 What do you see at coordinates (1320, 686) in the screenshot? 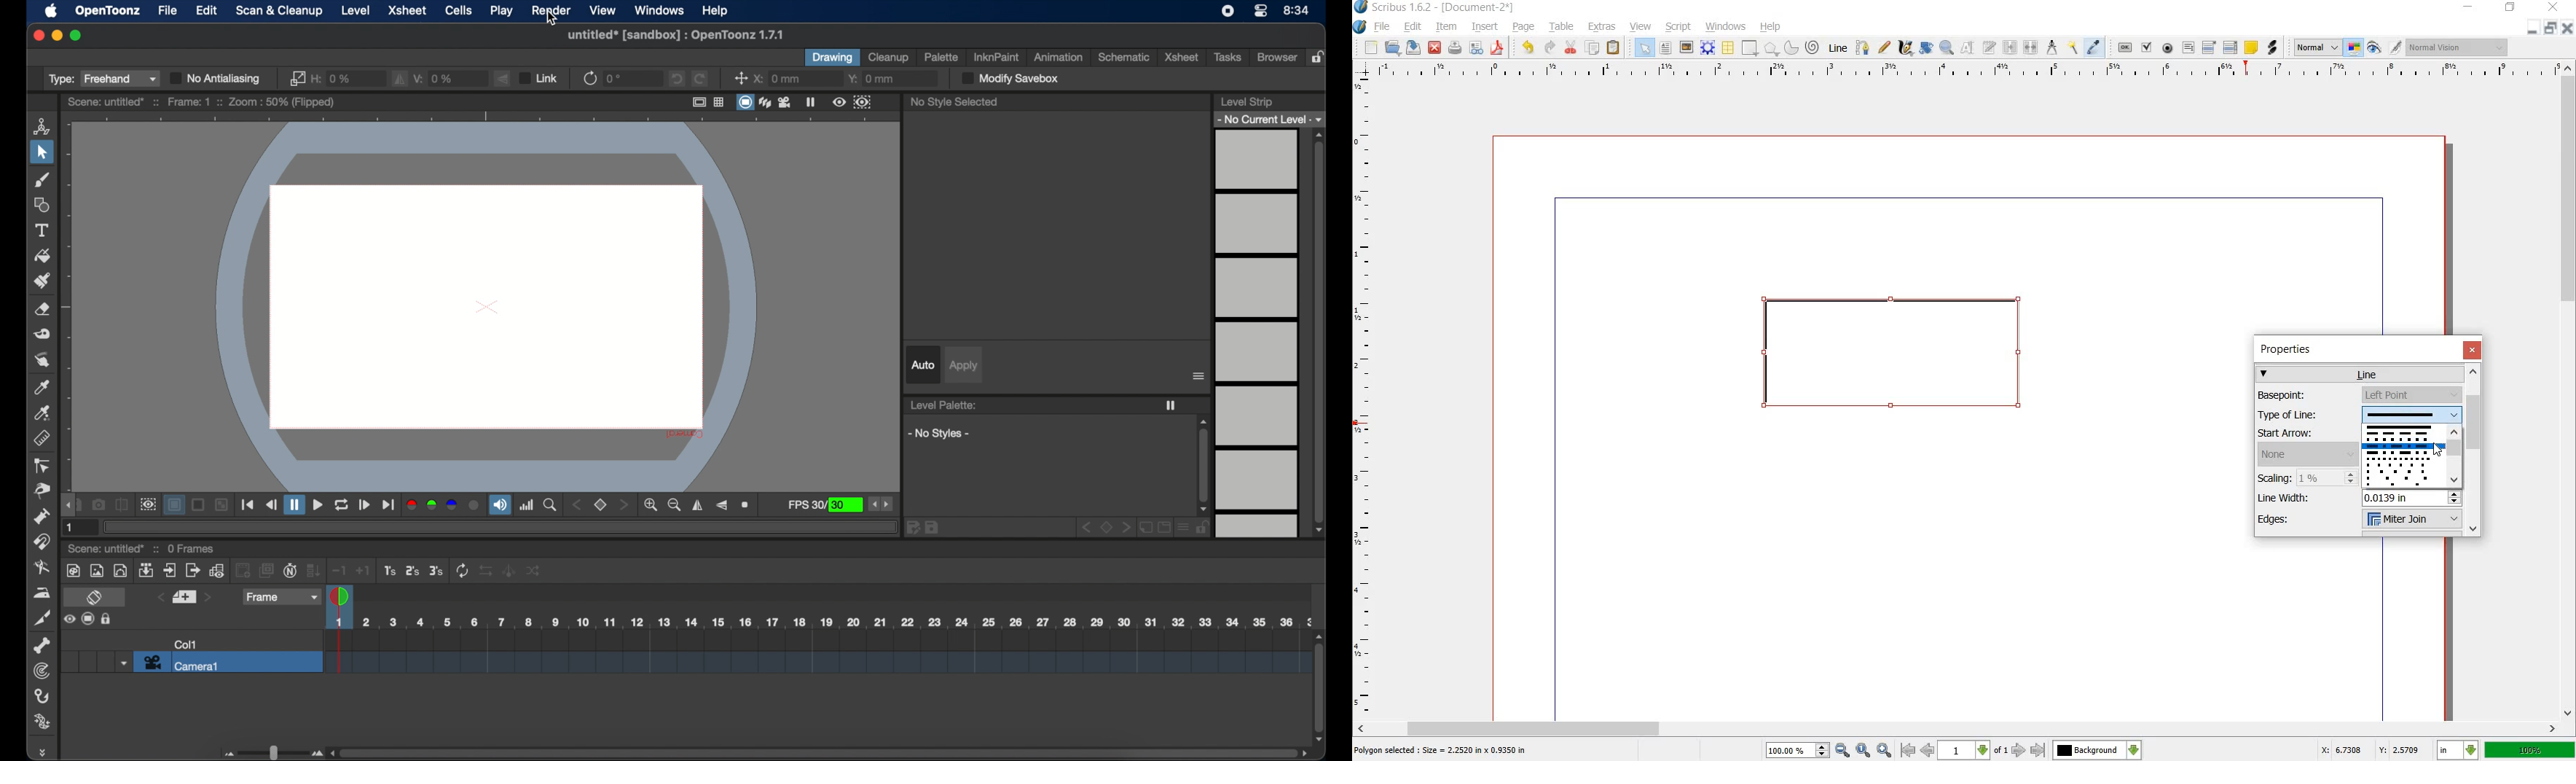
I see `scroll box` at bounding box center [1320, 686].